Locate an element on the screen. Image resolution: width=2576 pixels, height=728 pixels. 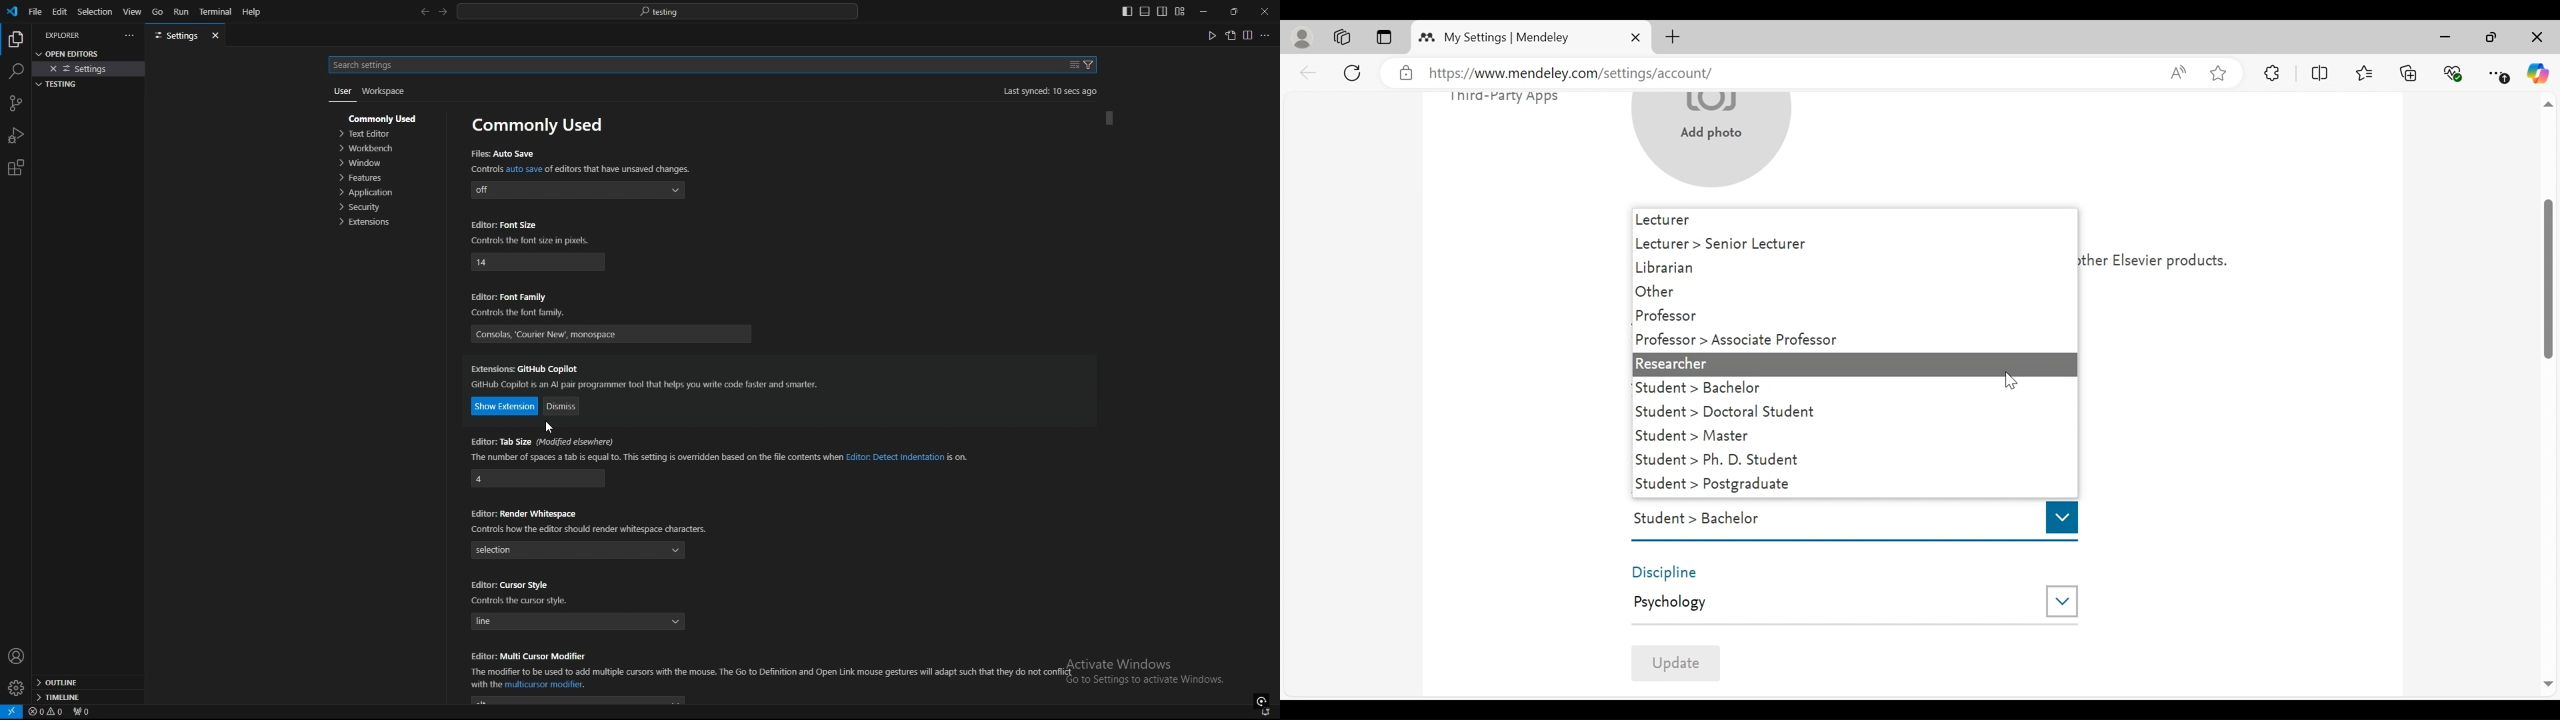
Lecture > Senior Lecture is located at coordinates (1851, 245).